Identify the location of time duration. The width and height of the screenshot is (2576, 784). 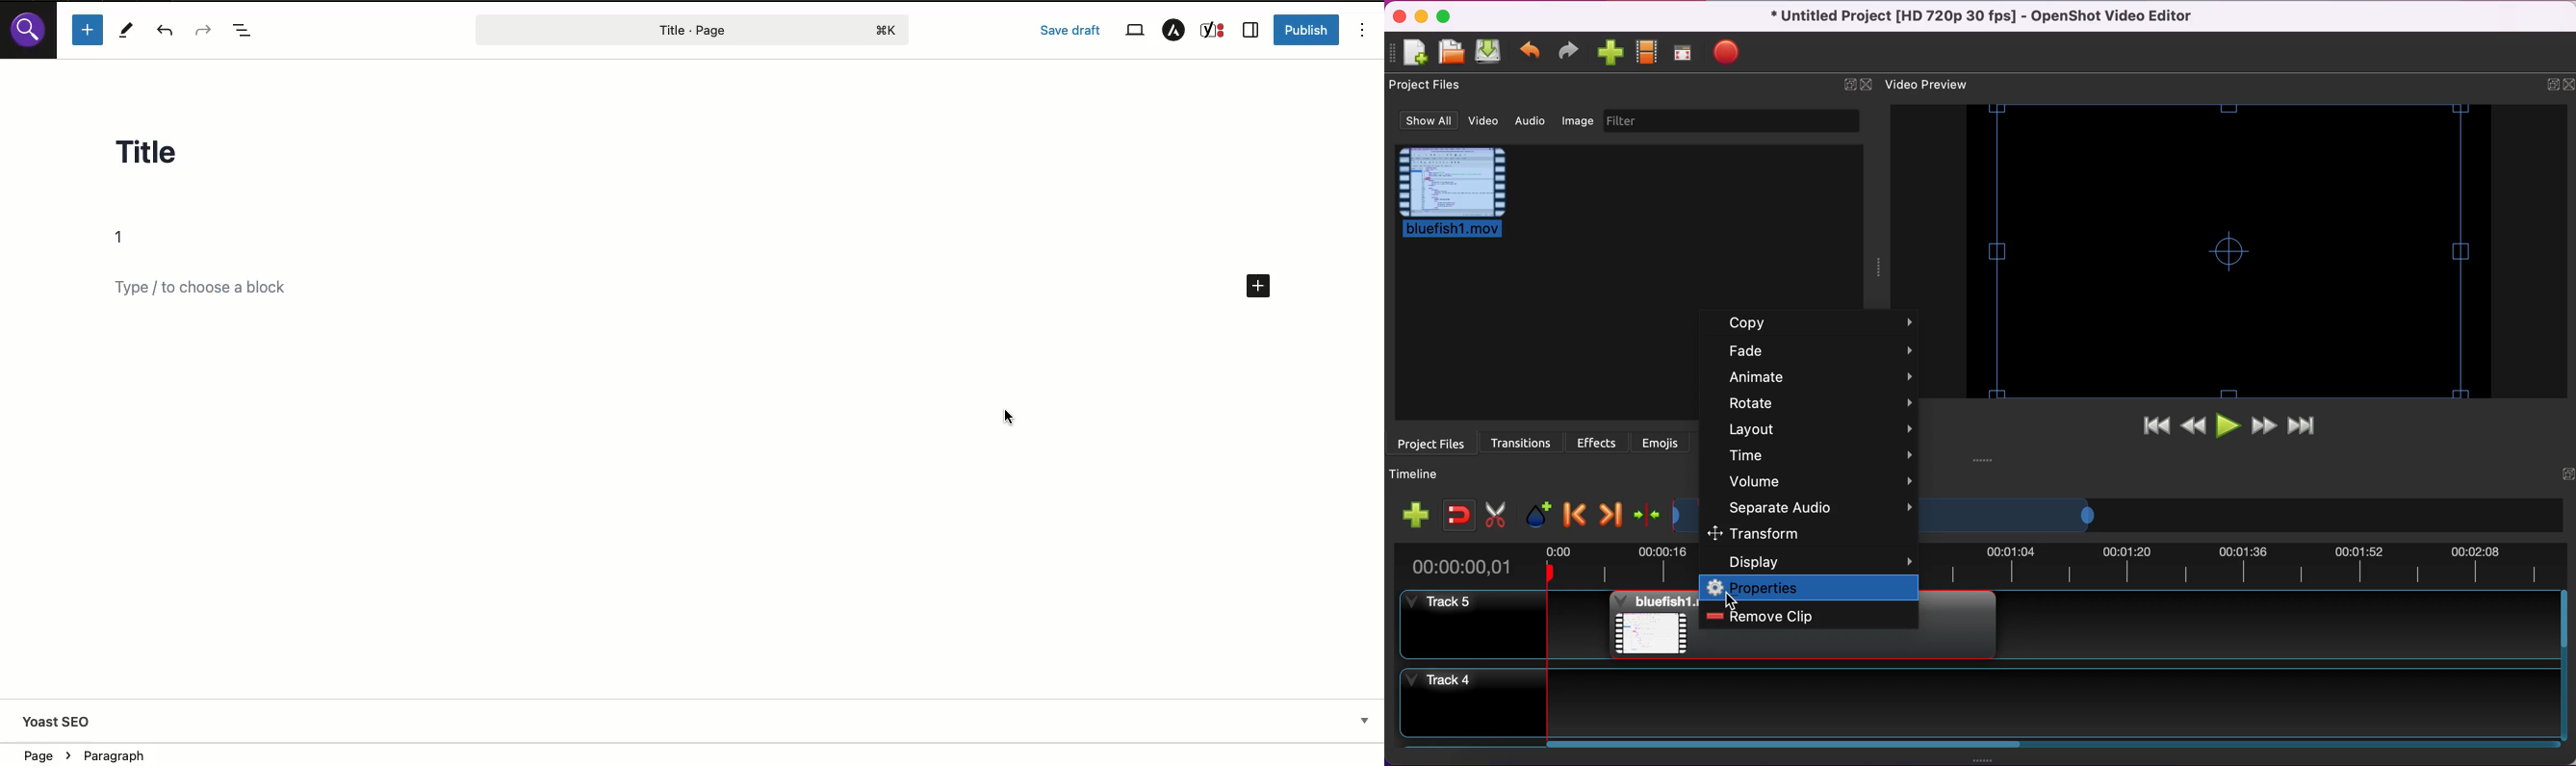
(1543, 563).